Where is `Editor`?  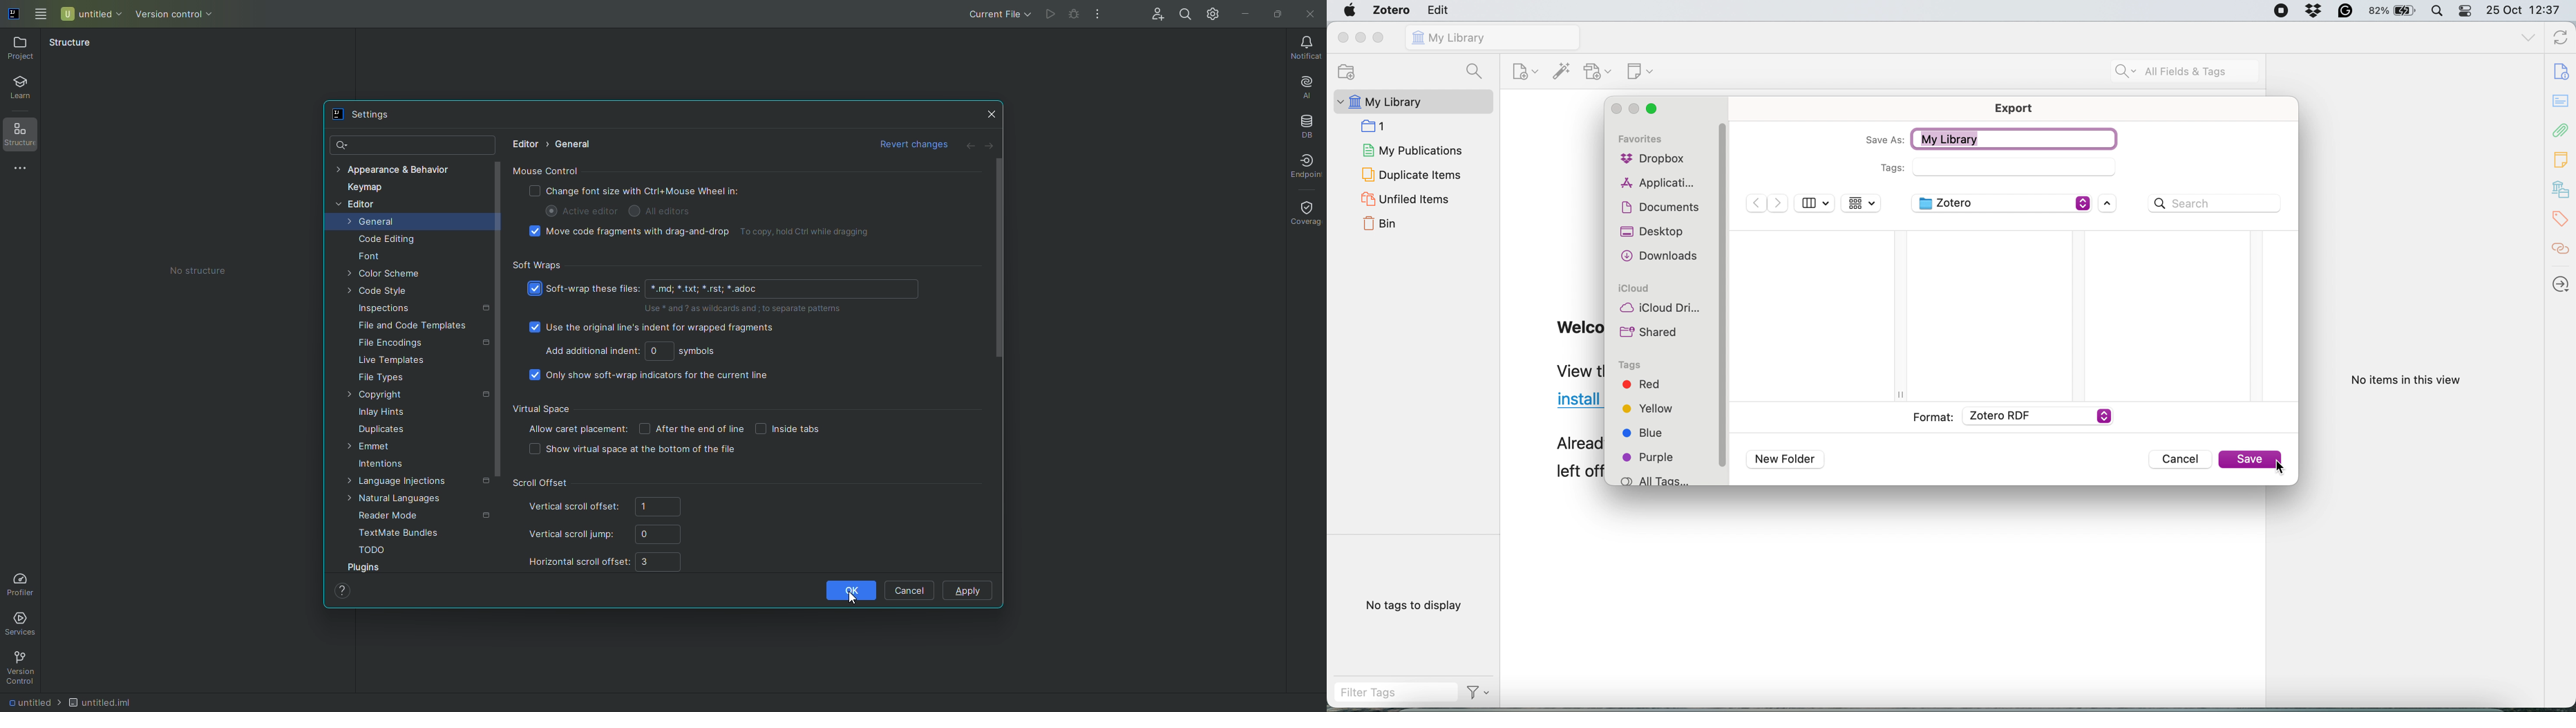
Editor is located at coordinates (525, 144).